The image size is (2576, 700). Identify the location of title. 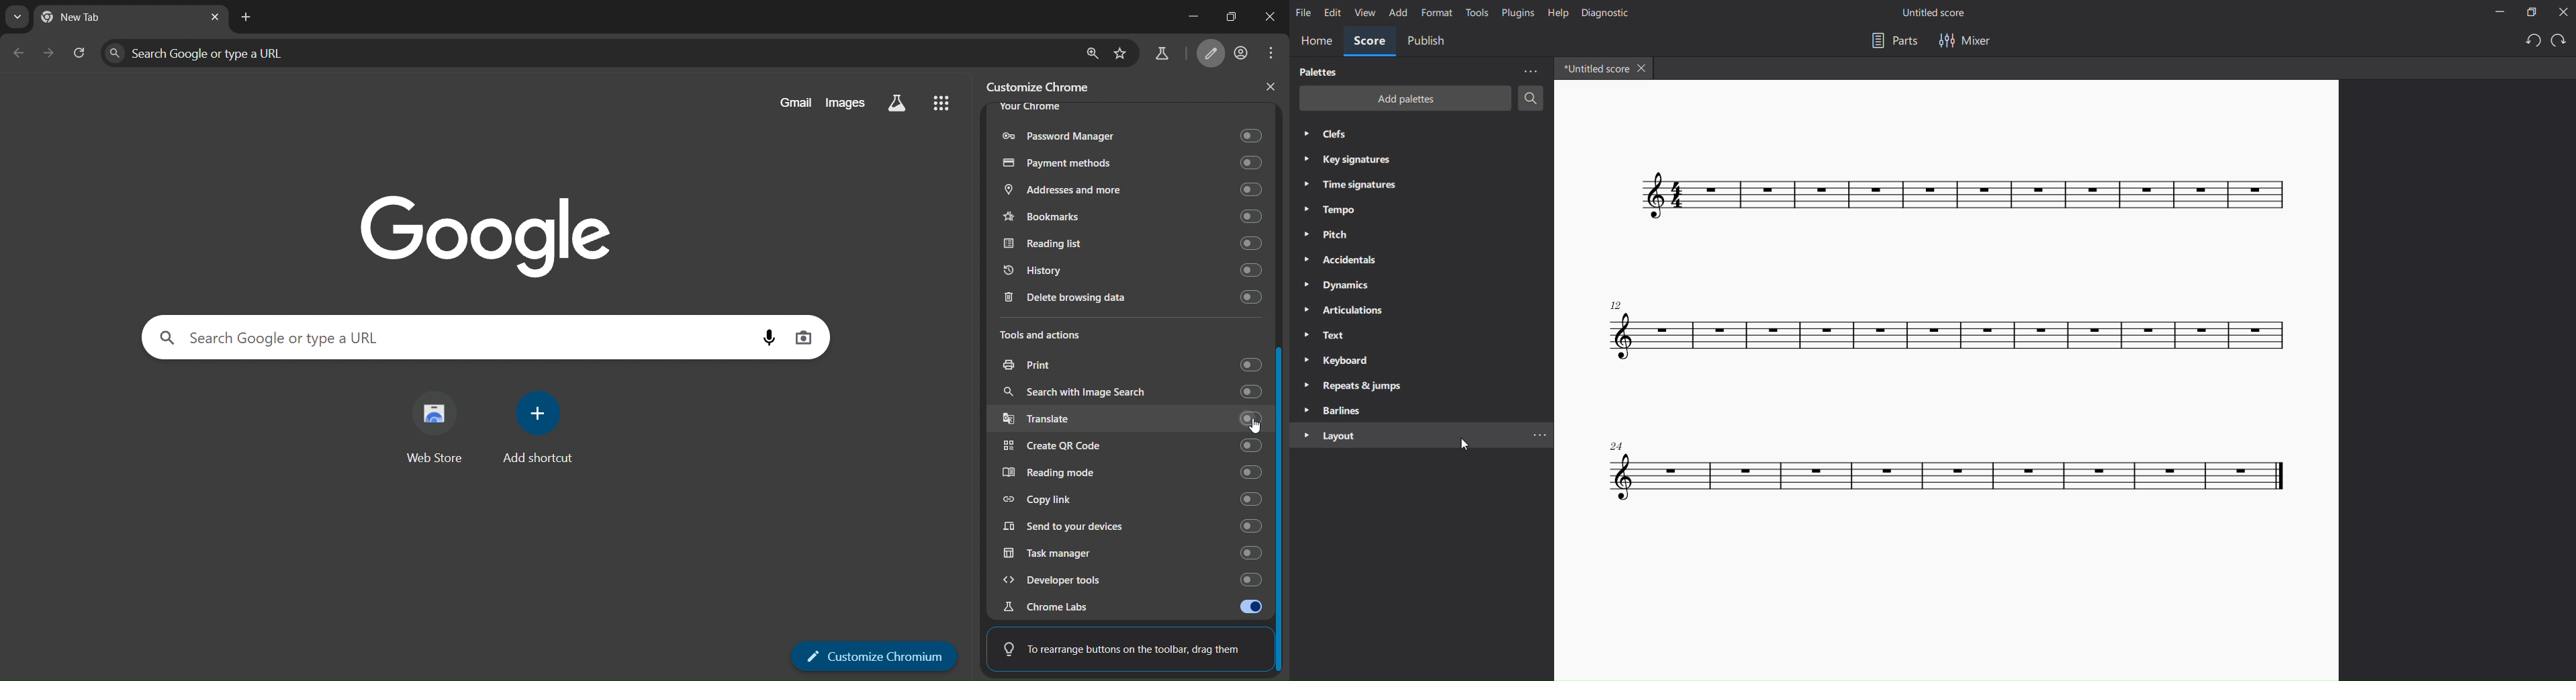
(1941, 12).